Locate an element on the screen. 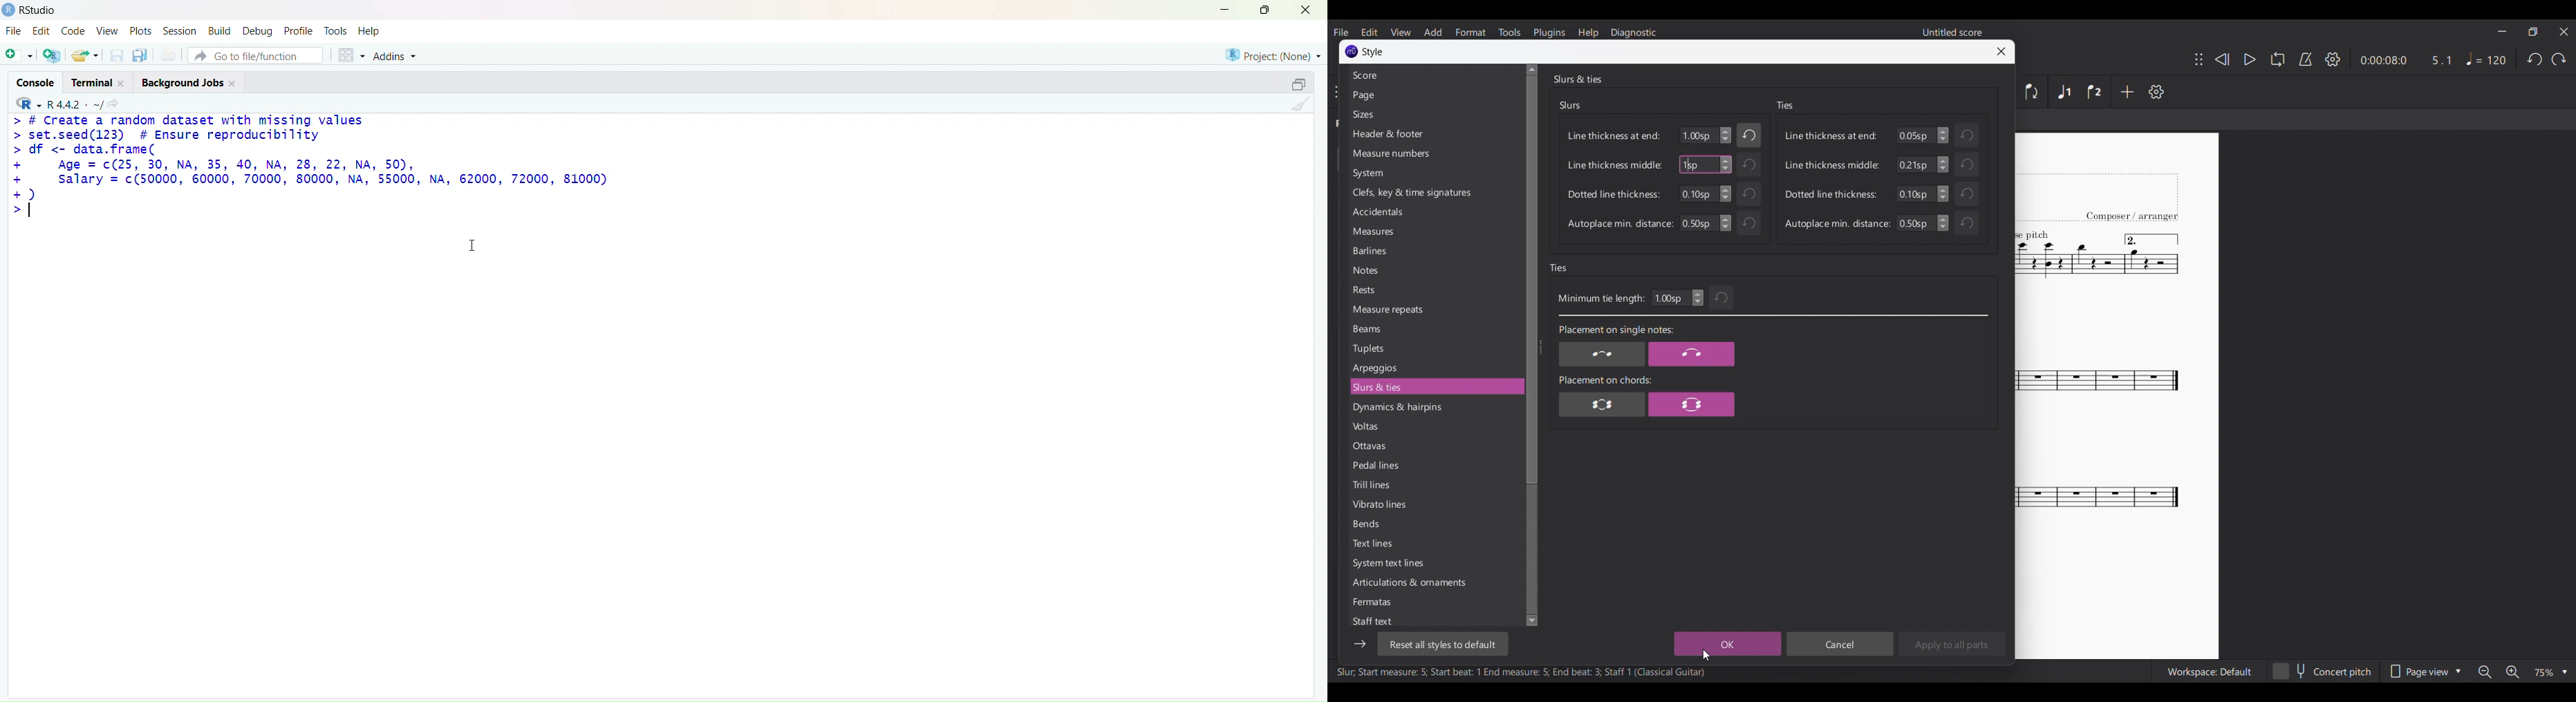 The image size is (2576, 728). Dynamics & hairpins is located at coordinates (1435, 408).